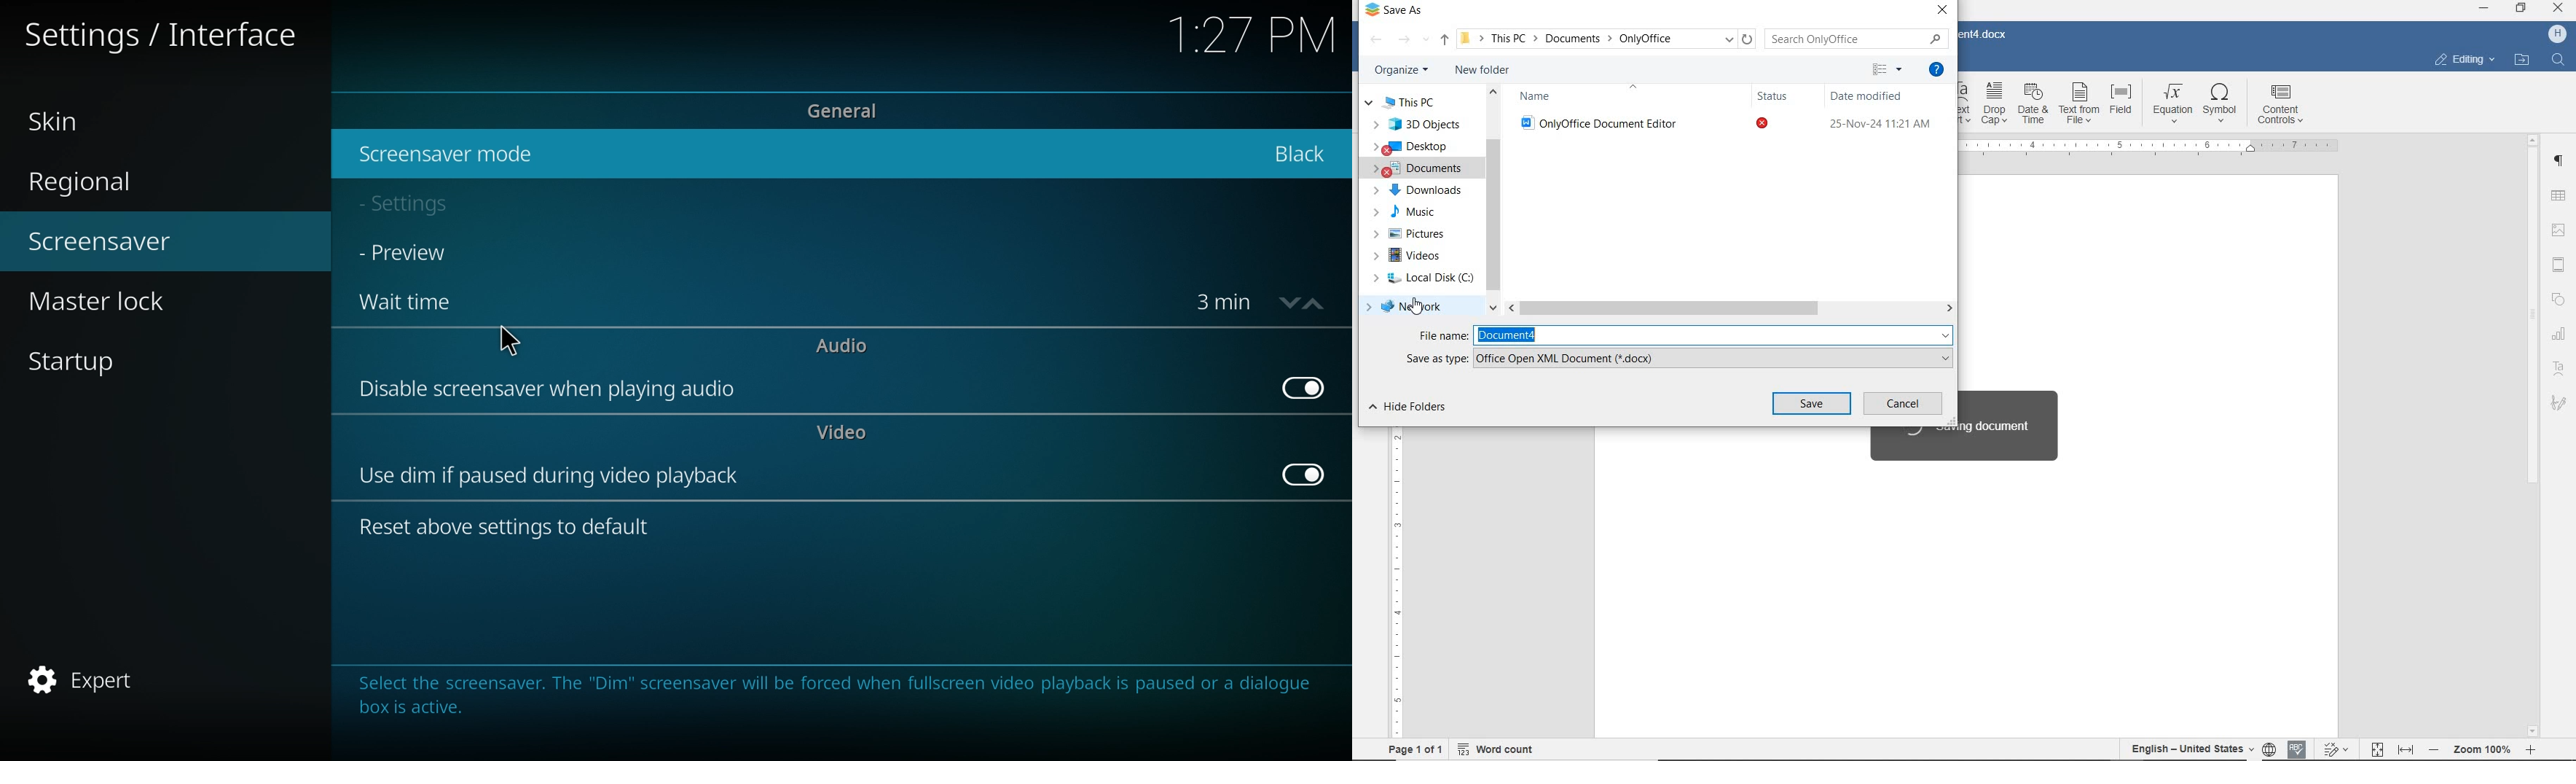  Describe the element at coordinates (1315, 306) in the screenshot. I see `increase time` at that location.